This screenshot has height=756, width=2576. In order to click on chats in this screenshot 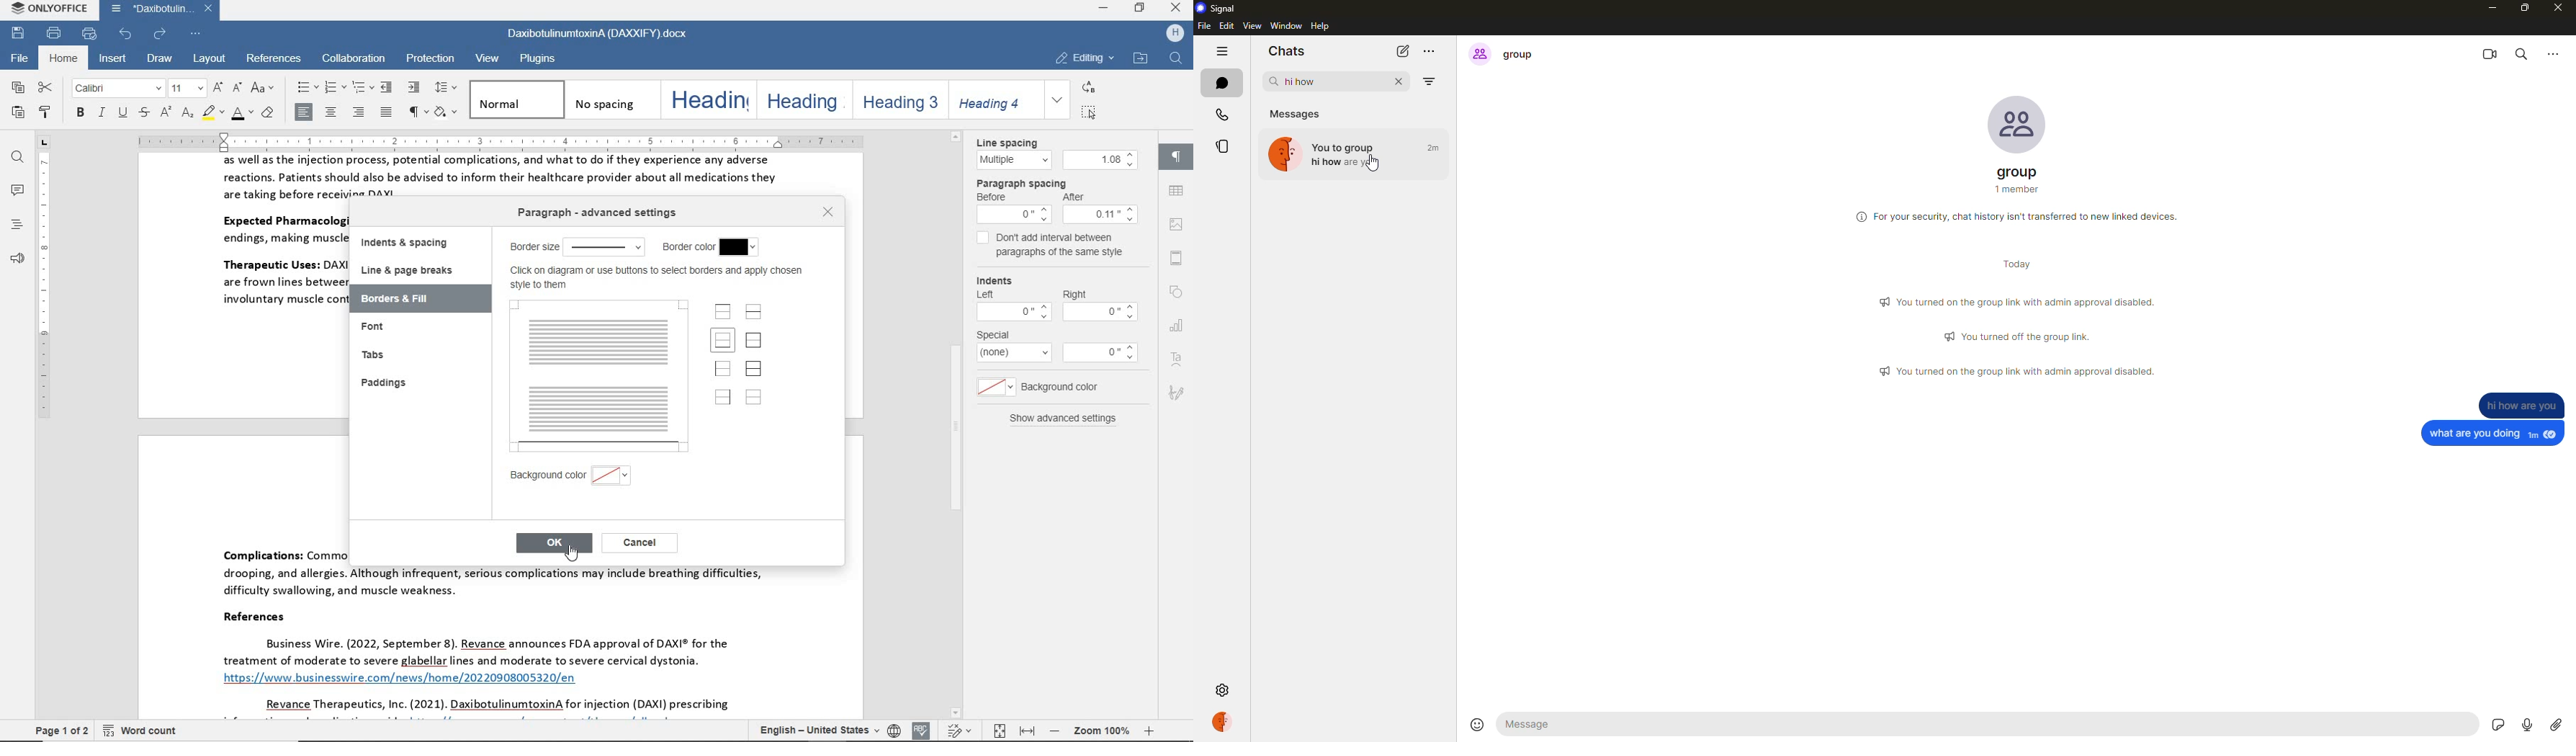, I will do `click(1221, 81)`.